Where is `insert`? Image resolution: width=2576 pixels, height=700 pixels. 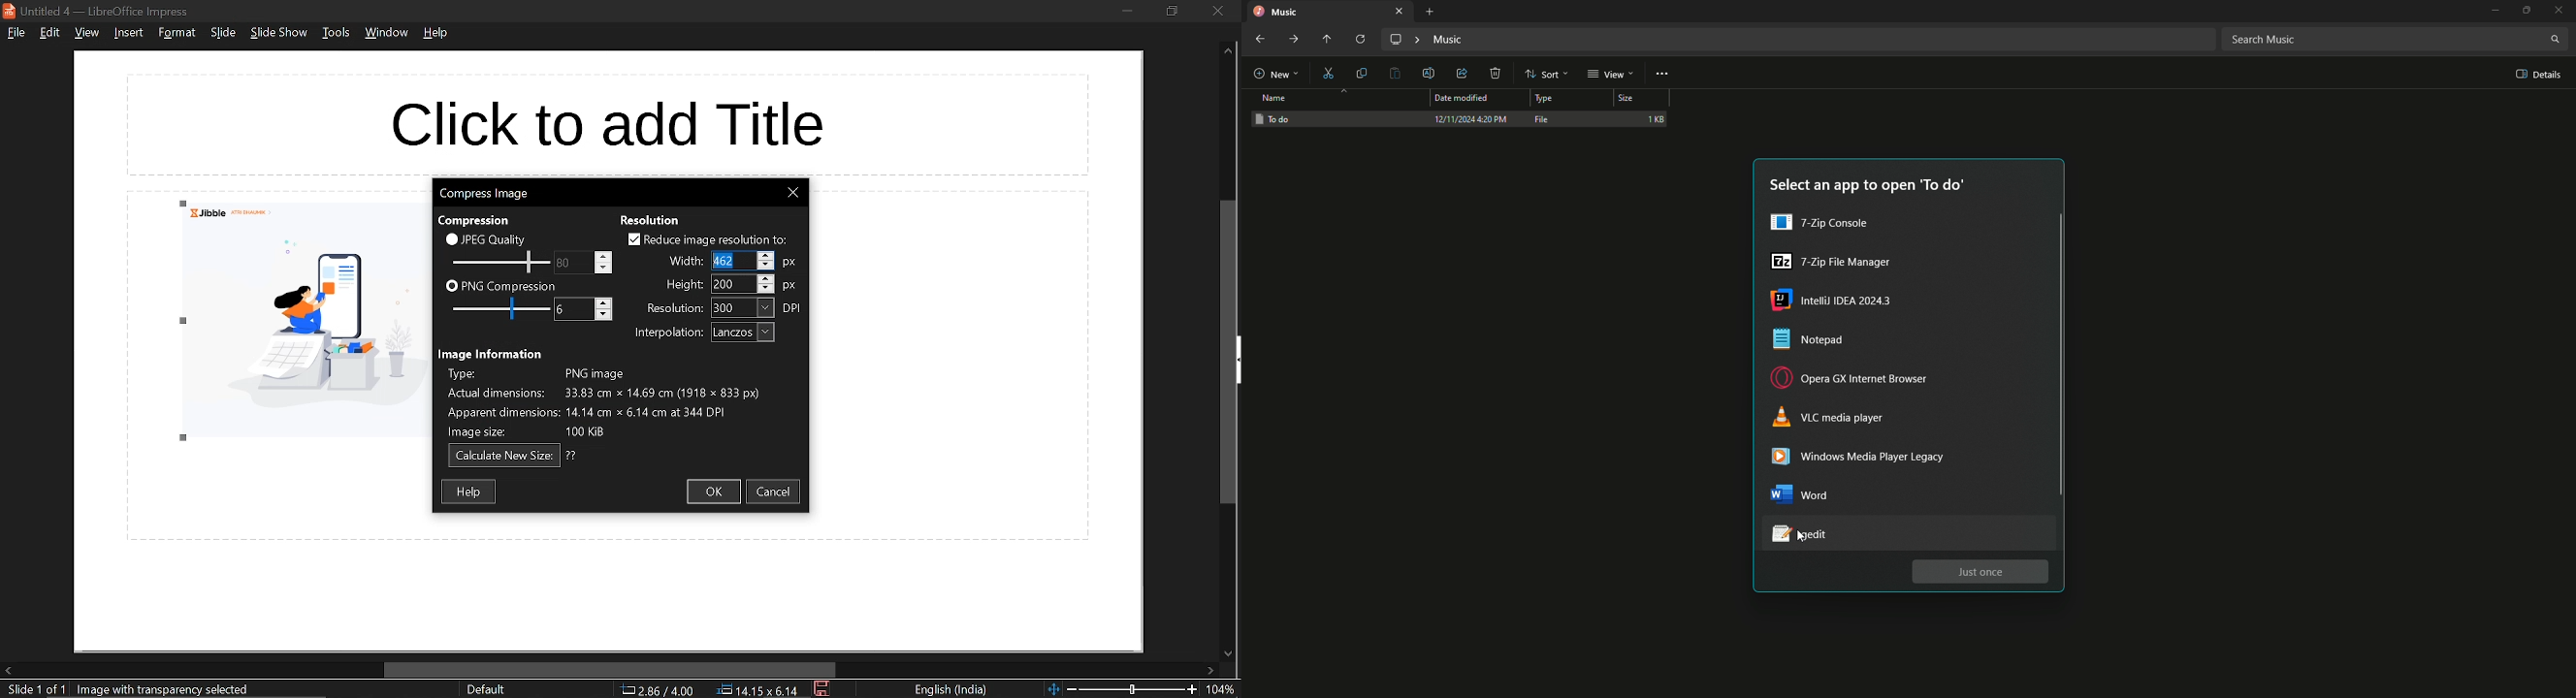 insert is located at coordinates (126, 32).